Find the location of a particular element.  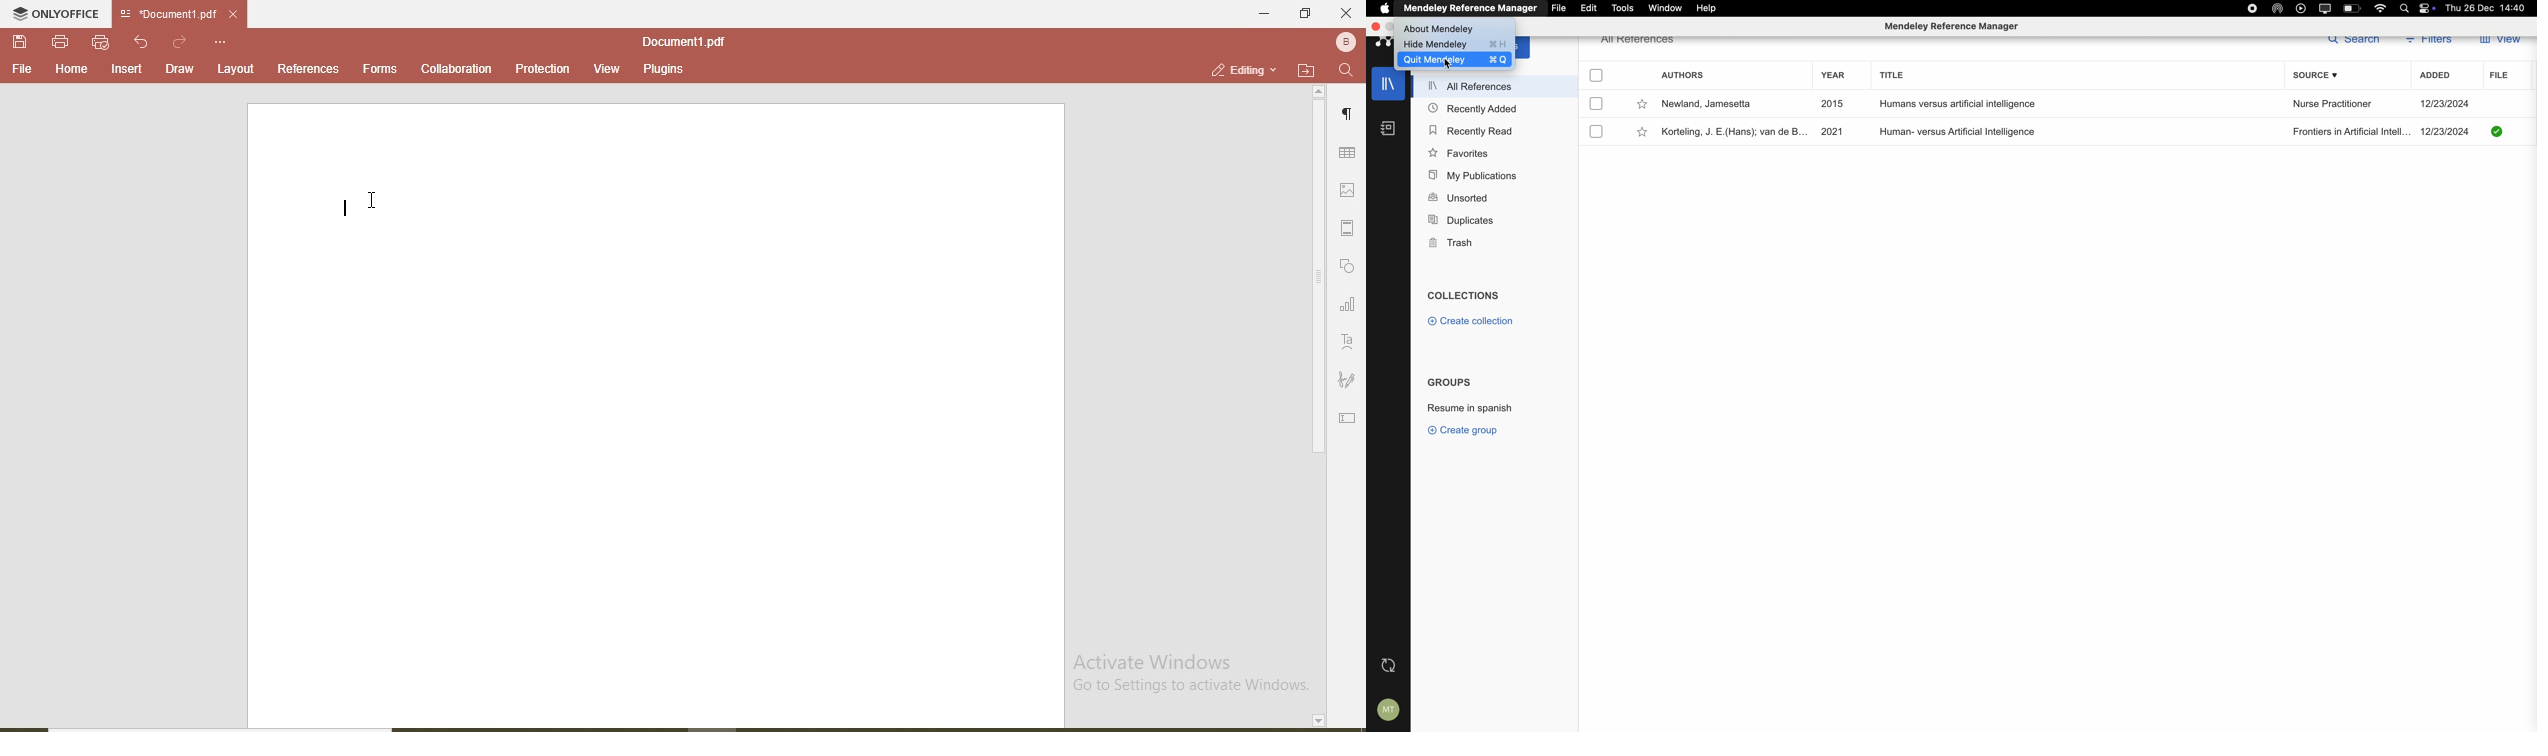

create group is located at coordinates (1466, 432).